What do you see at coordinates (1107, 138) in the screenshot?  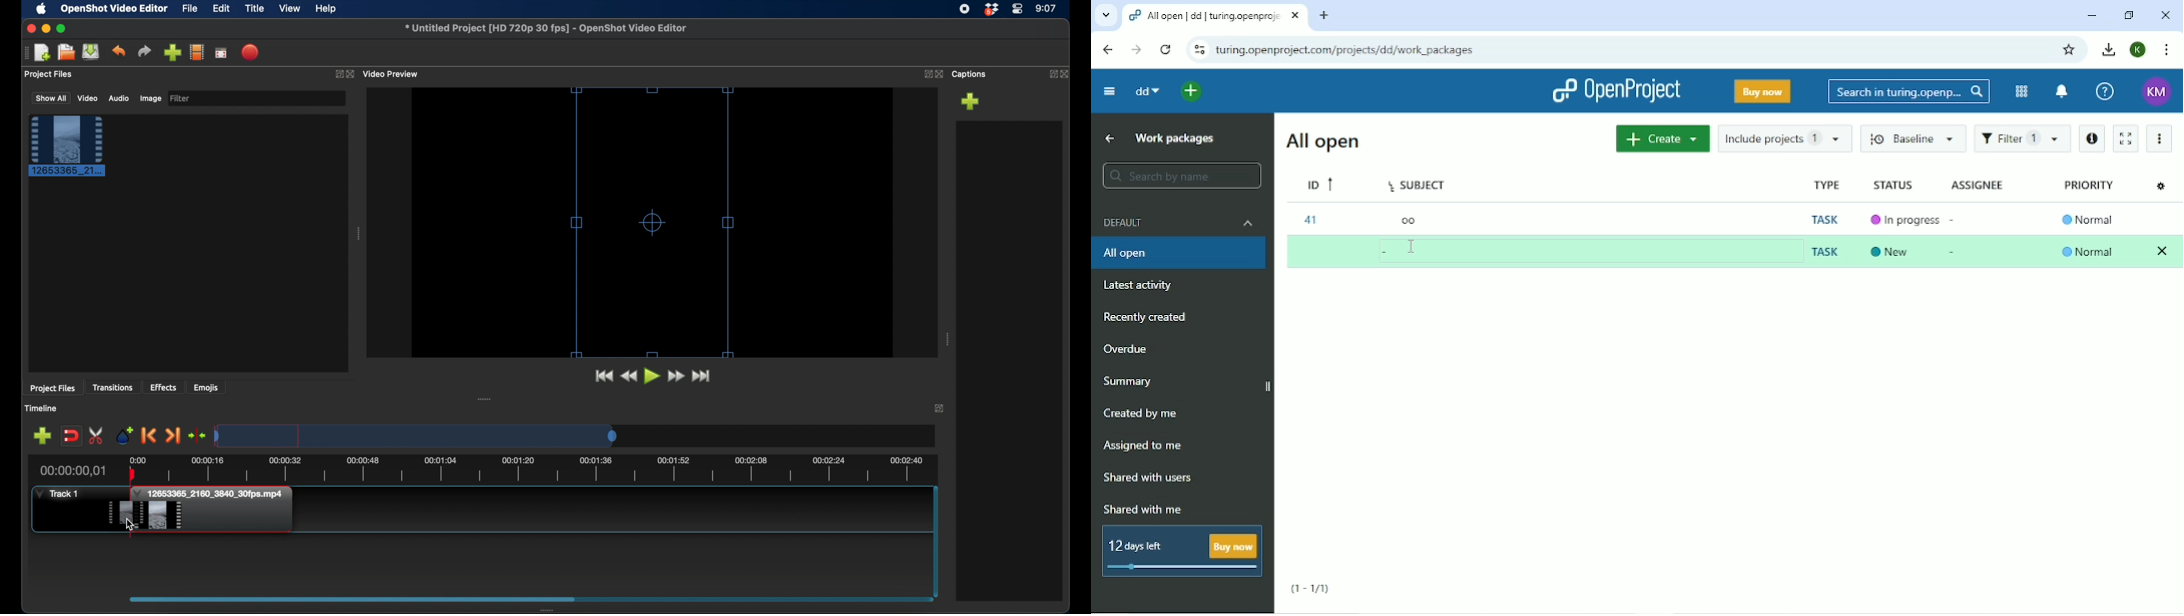 I see `Up` at bounding box center [1107, 138].